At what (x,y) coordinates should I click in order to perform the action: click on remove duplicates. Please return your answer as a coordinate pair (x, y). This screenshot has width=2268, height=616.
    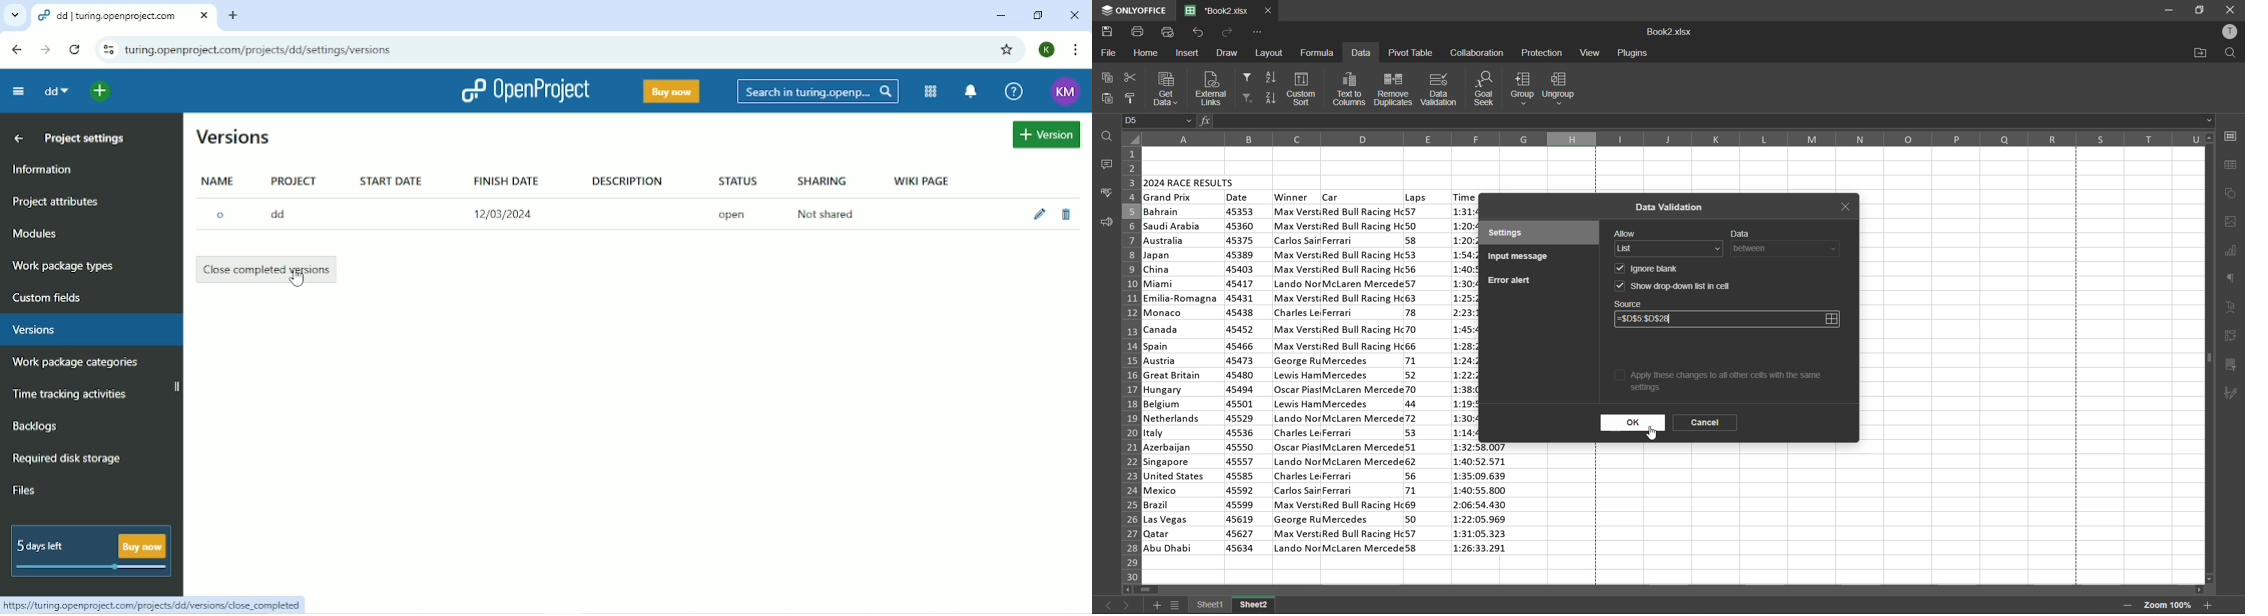
    Looking at the image, I should click on (1394, 88).